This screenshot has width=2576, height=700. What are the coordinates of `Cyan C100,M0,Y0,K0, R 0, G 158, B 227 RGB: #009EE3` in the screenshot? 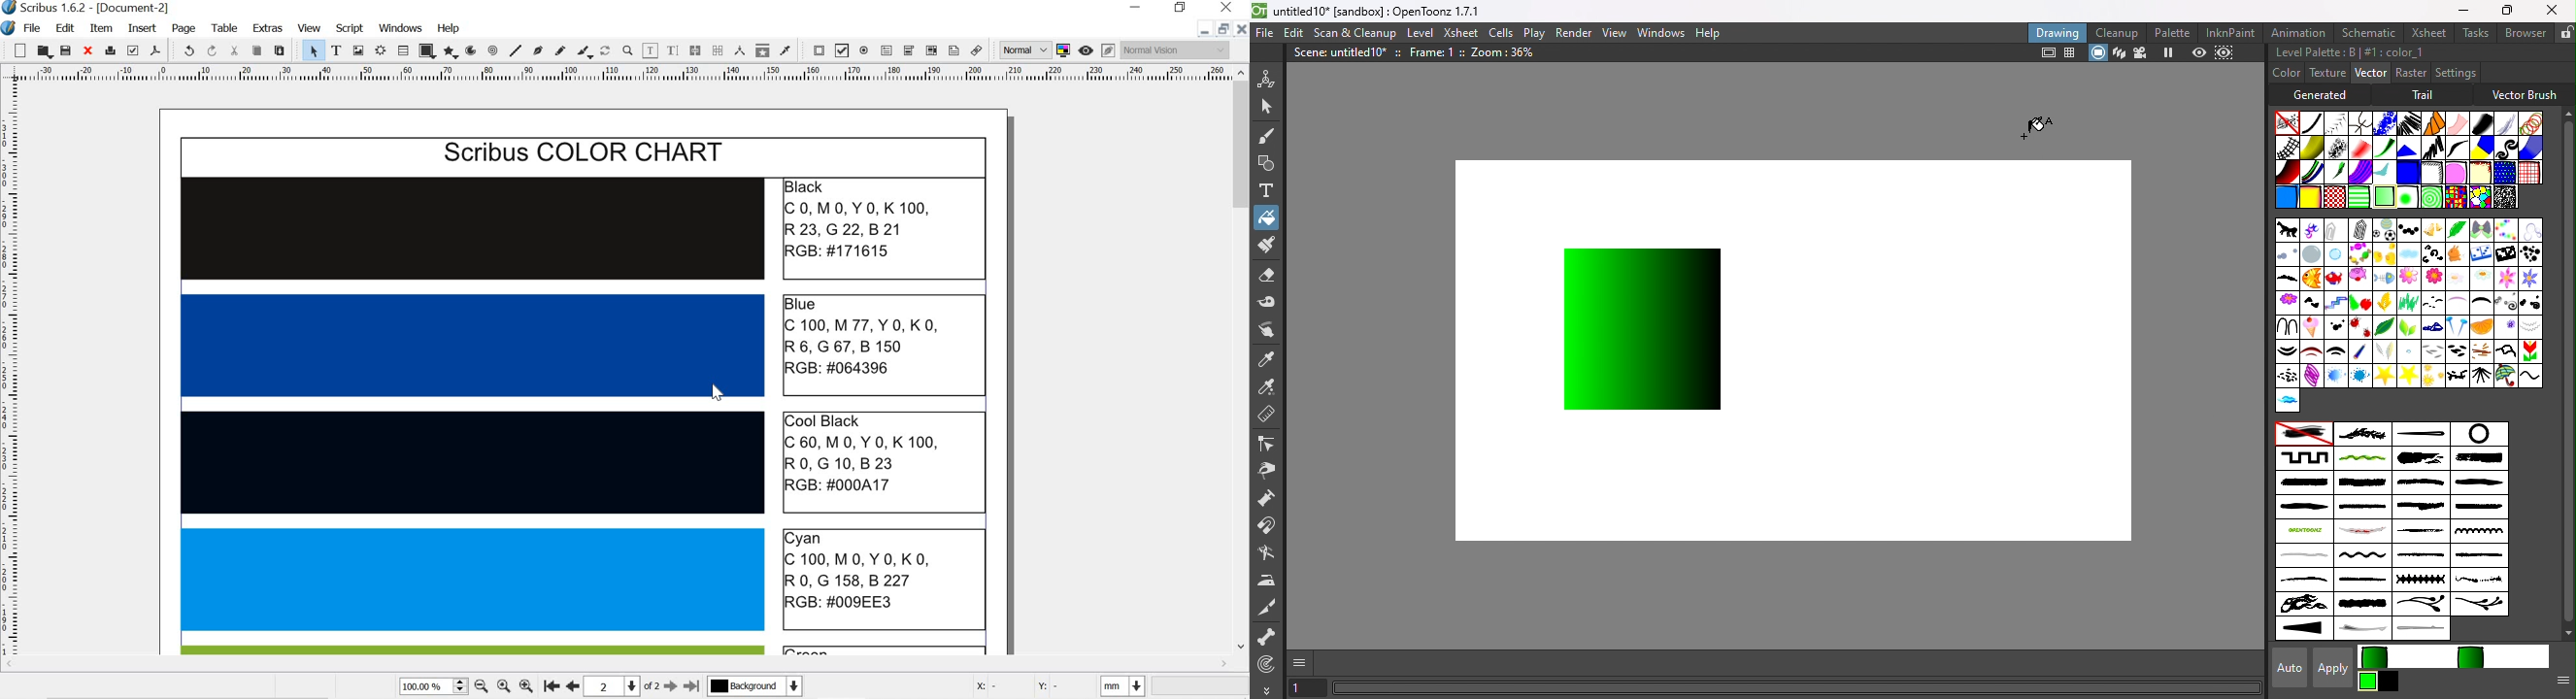 It's located at (886, 579).